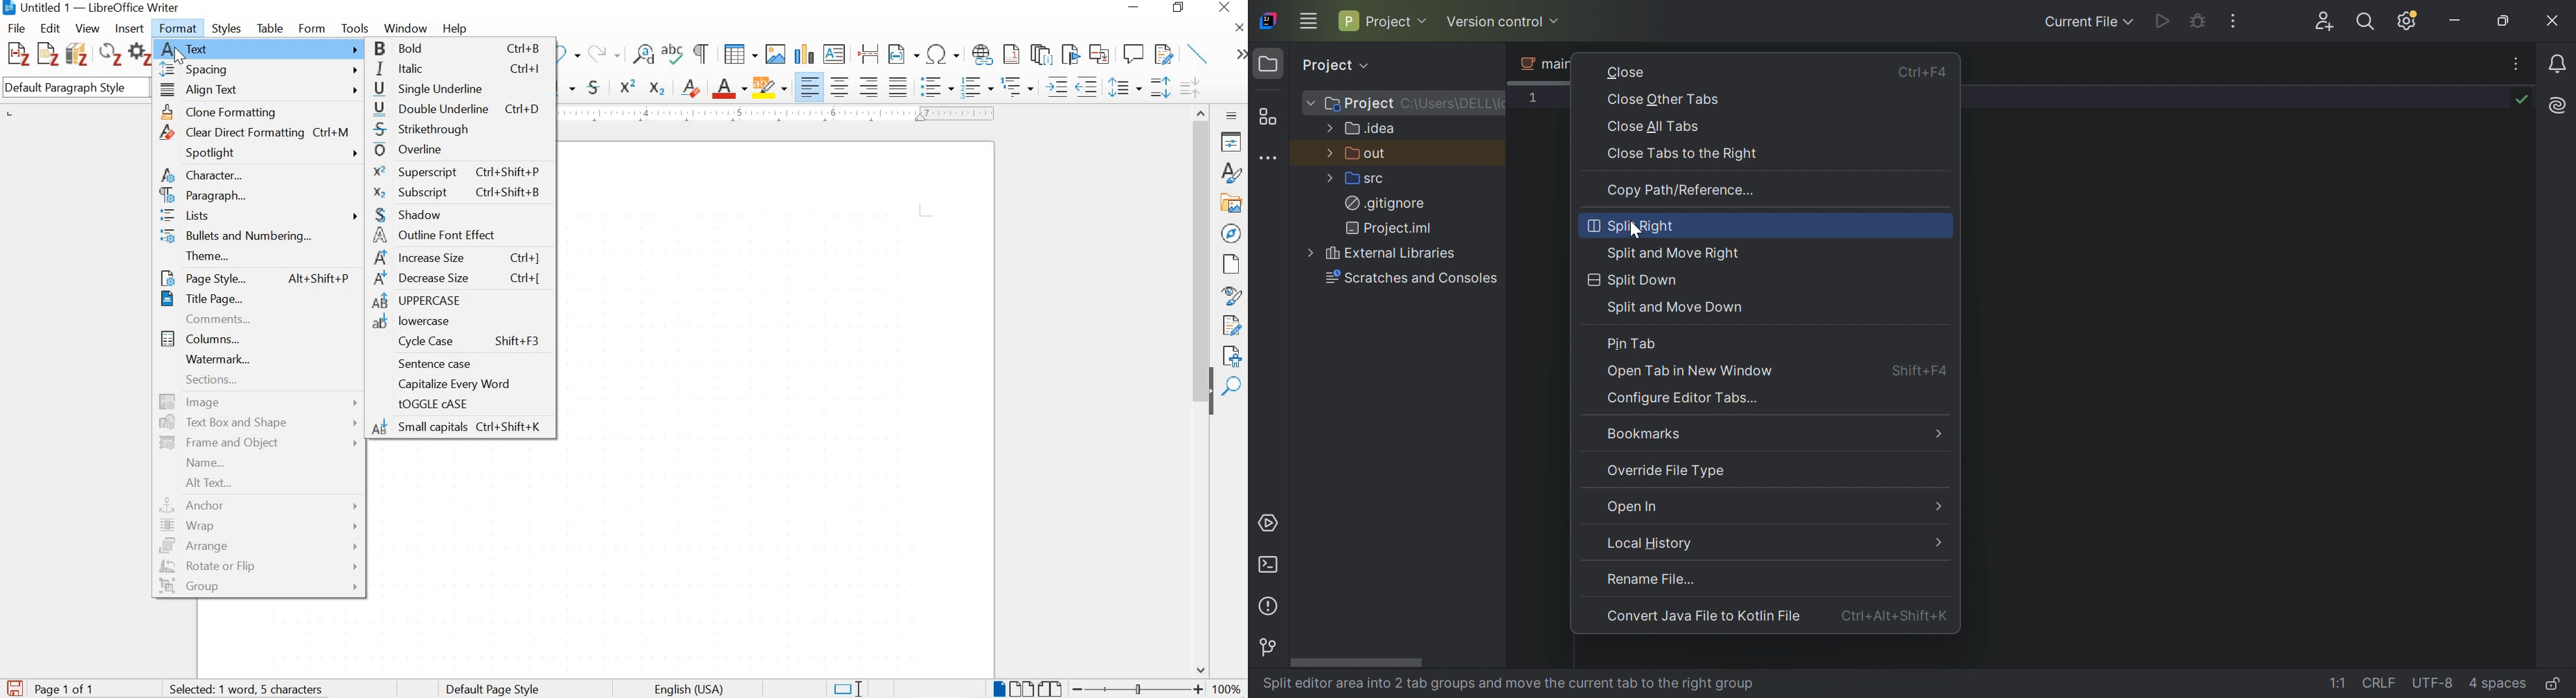 This screenshot has height=700, width=2576. I want to click on Ctrl+F4, so click(1922, 74).